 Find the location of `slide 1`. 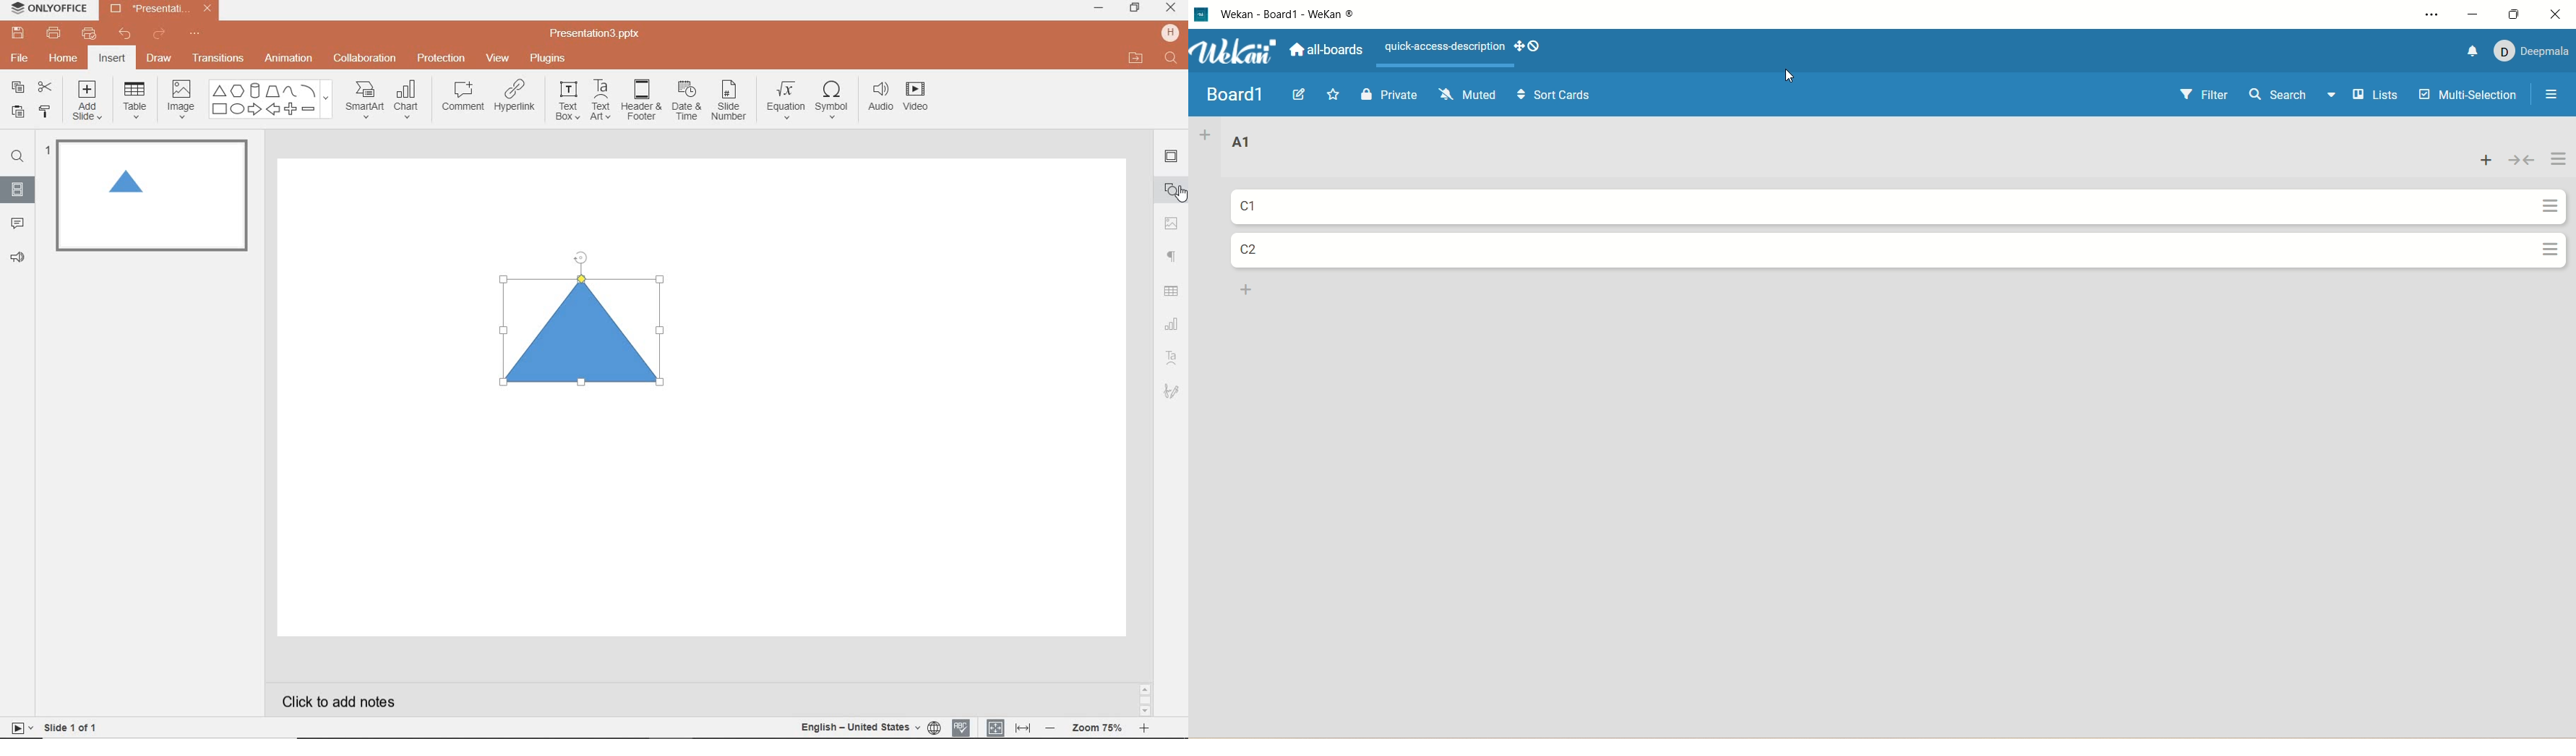

slide 1 is located at coordinates (149, 195).